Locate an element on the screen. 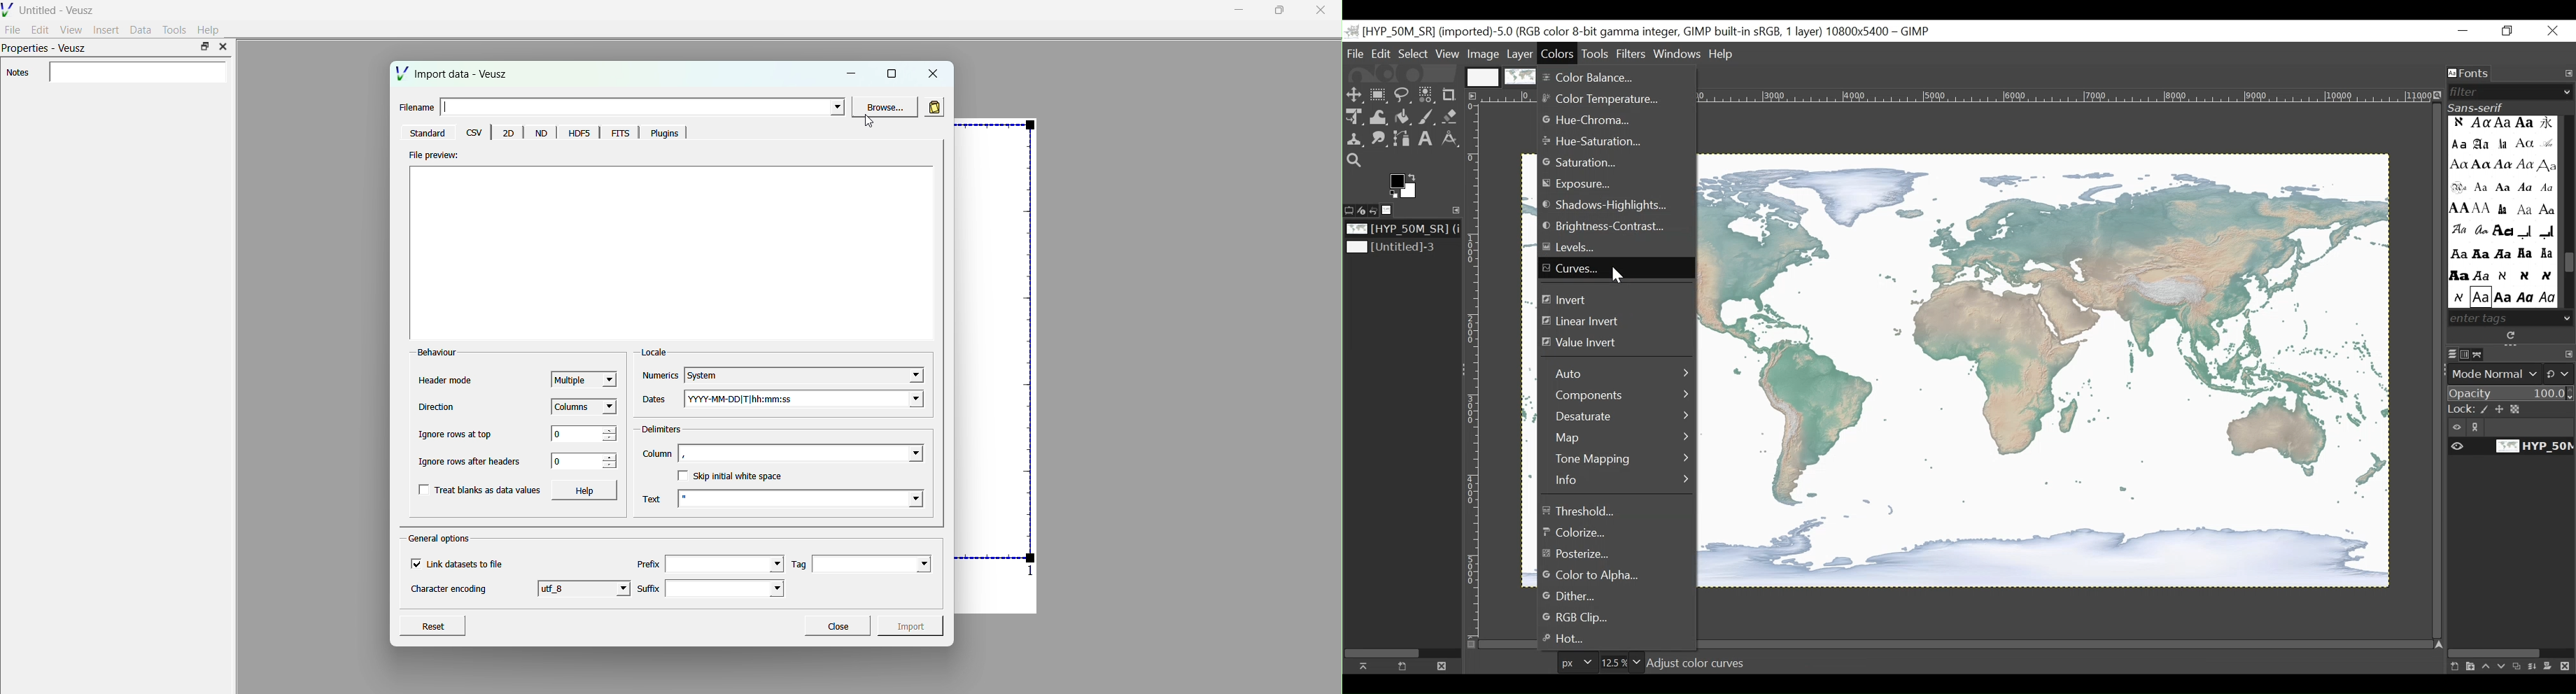 Image resolution: width=2576 pixels, height=700 pixels. decrease is located at coordinates (609, 467).